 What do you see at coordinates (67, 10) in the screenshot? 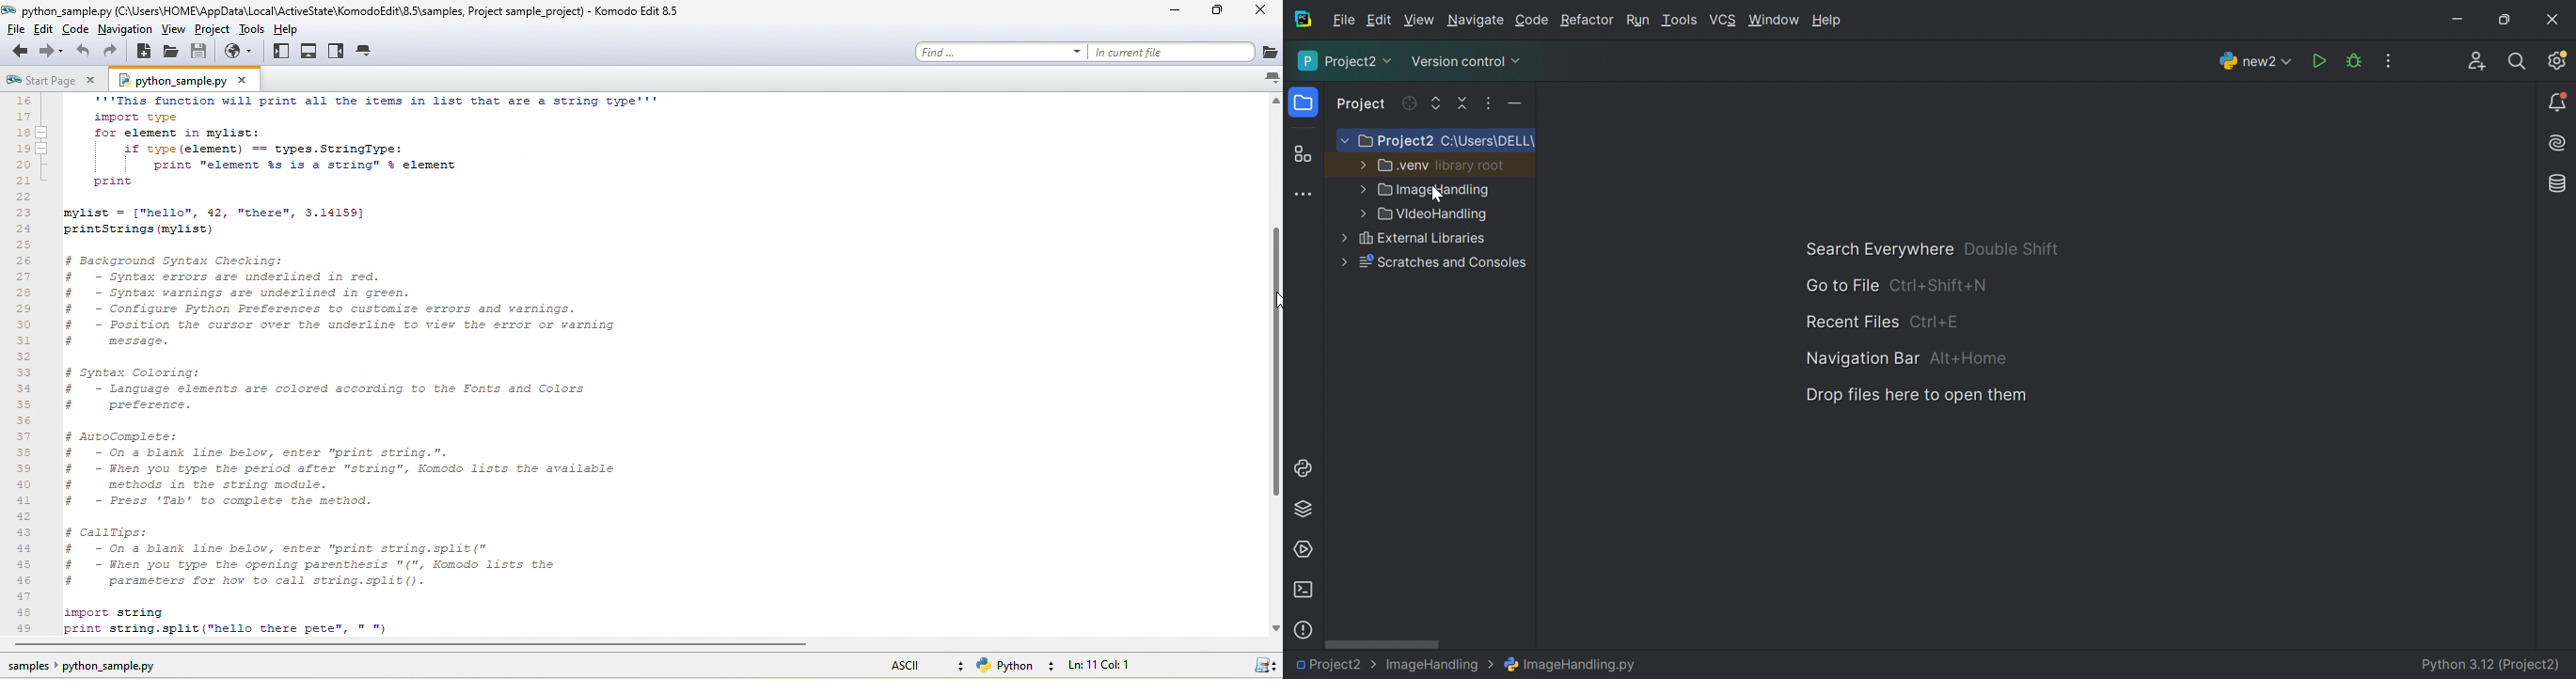
I see `opened file name` at bounding box center [67, 10].